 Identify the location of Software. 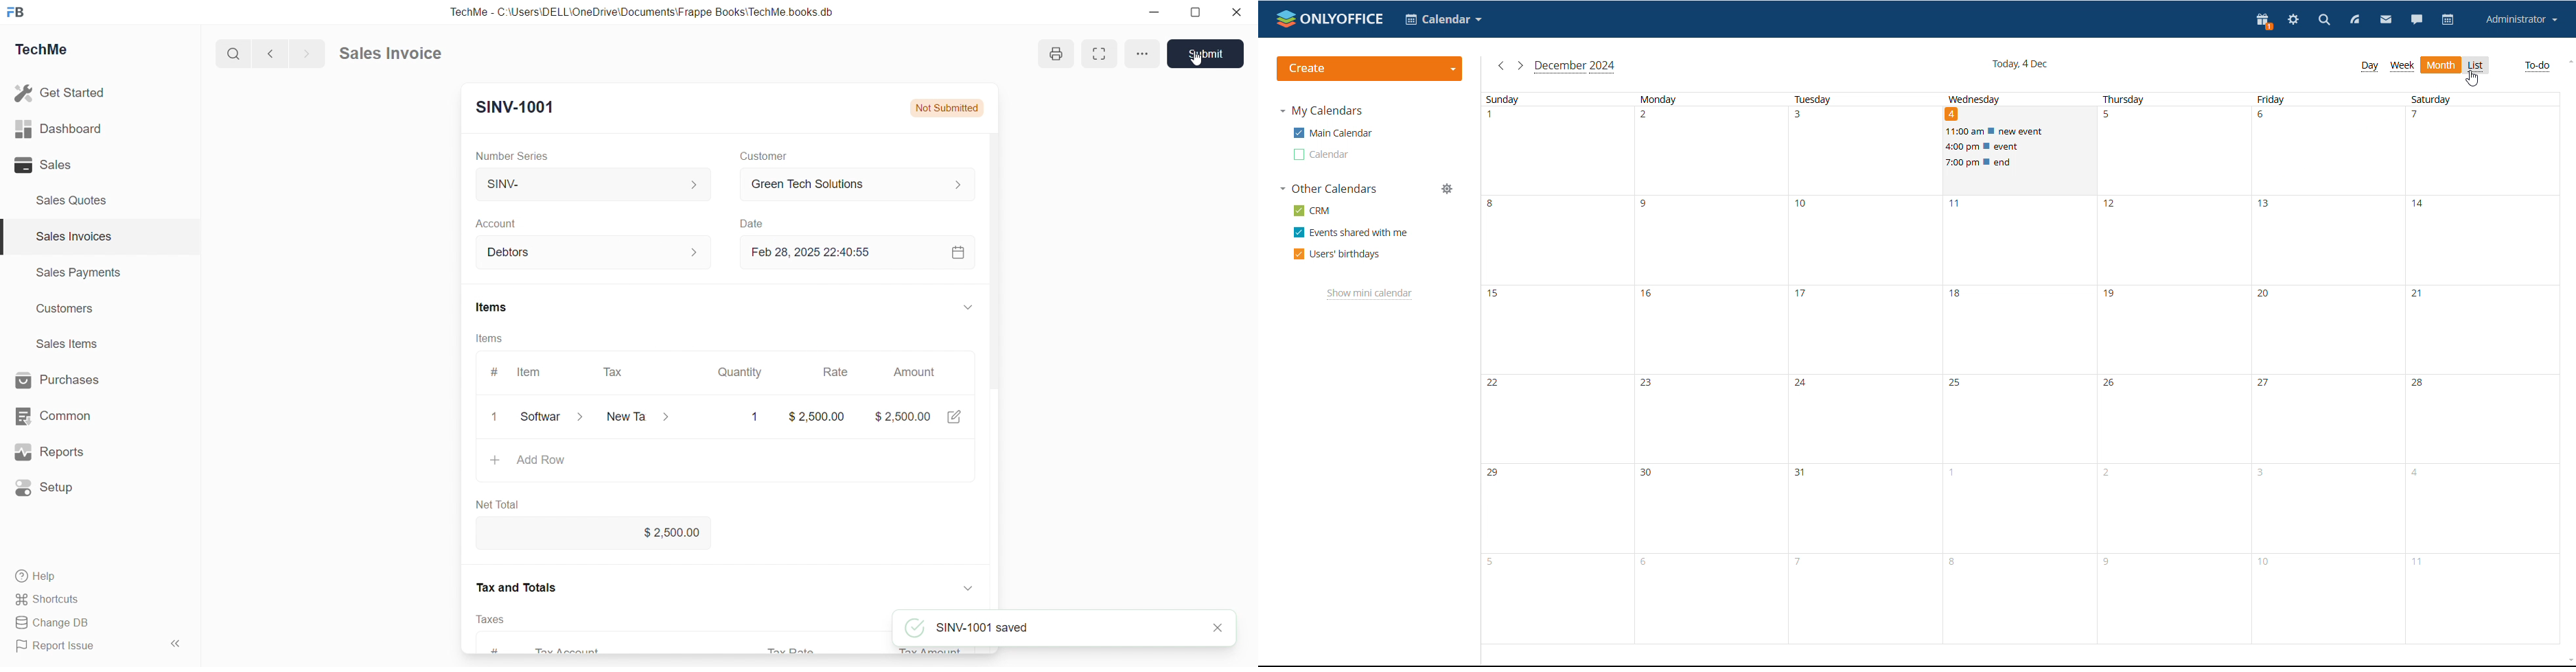
(551, 417).